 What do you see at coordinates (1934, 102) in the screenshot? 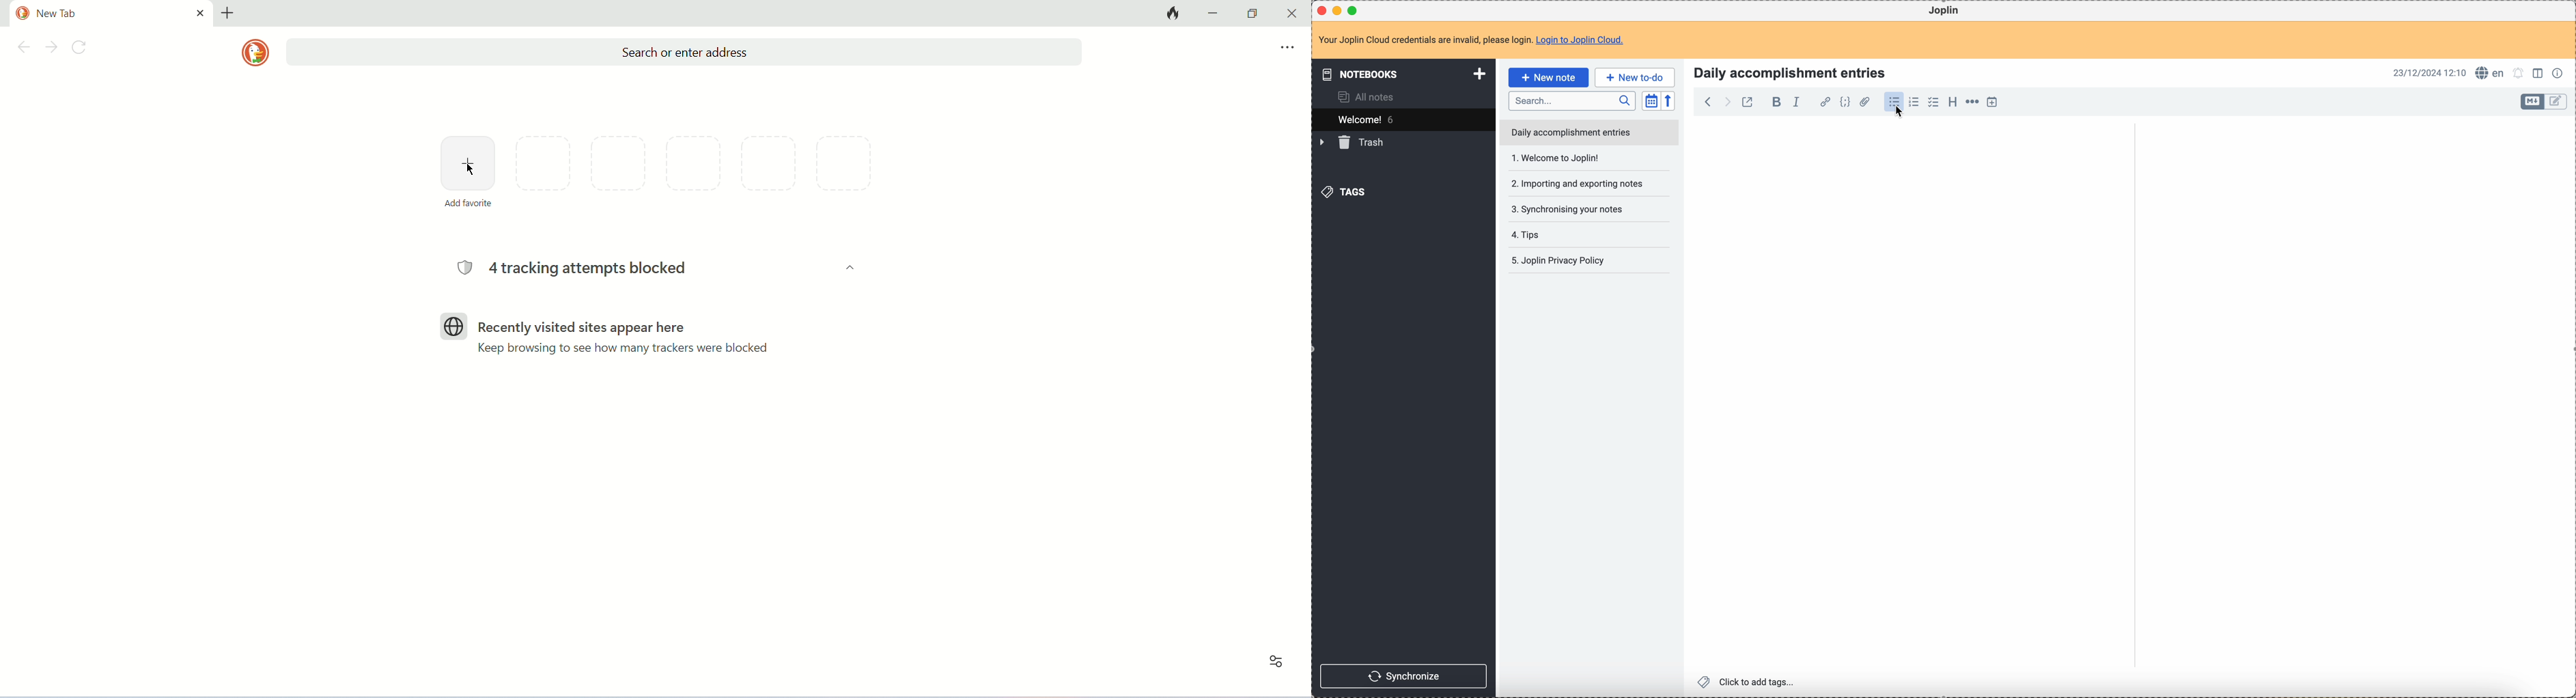
I see `checkbox` at bounding box center [1934, 102].